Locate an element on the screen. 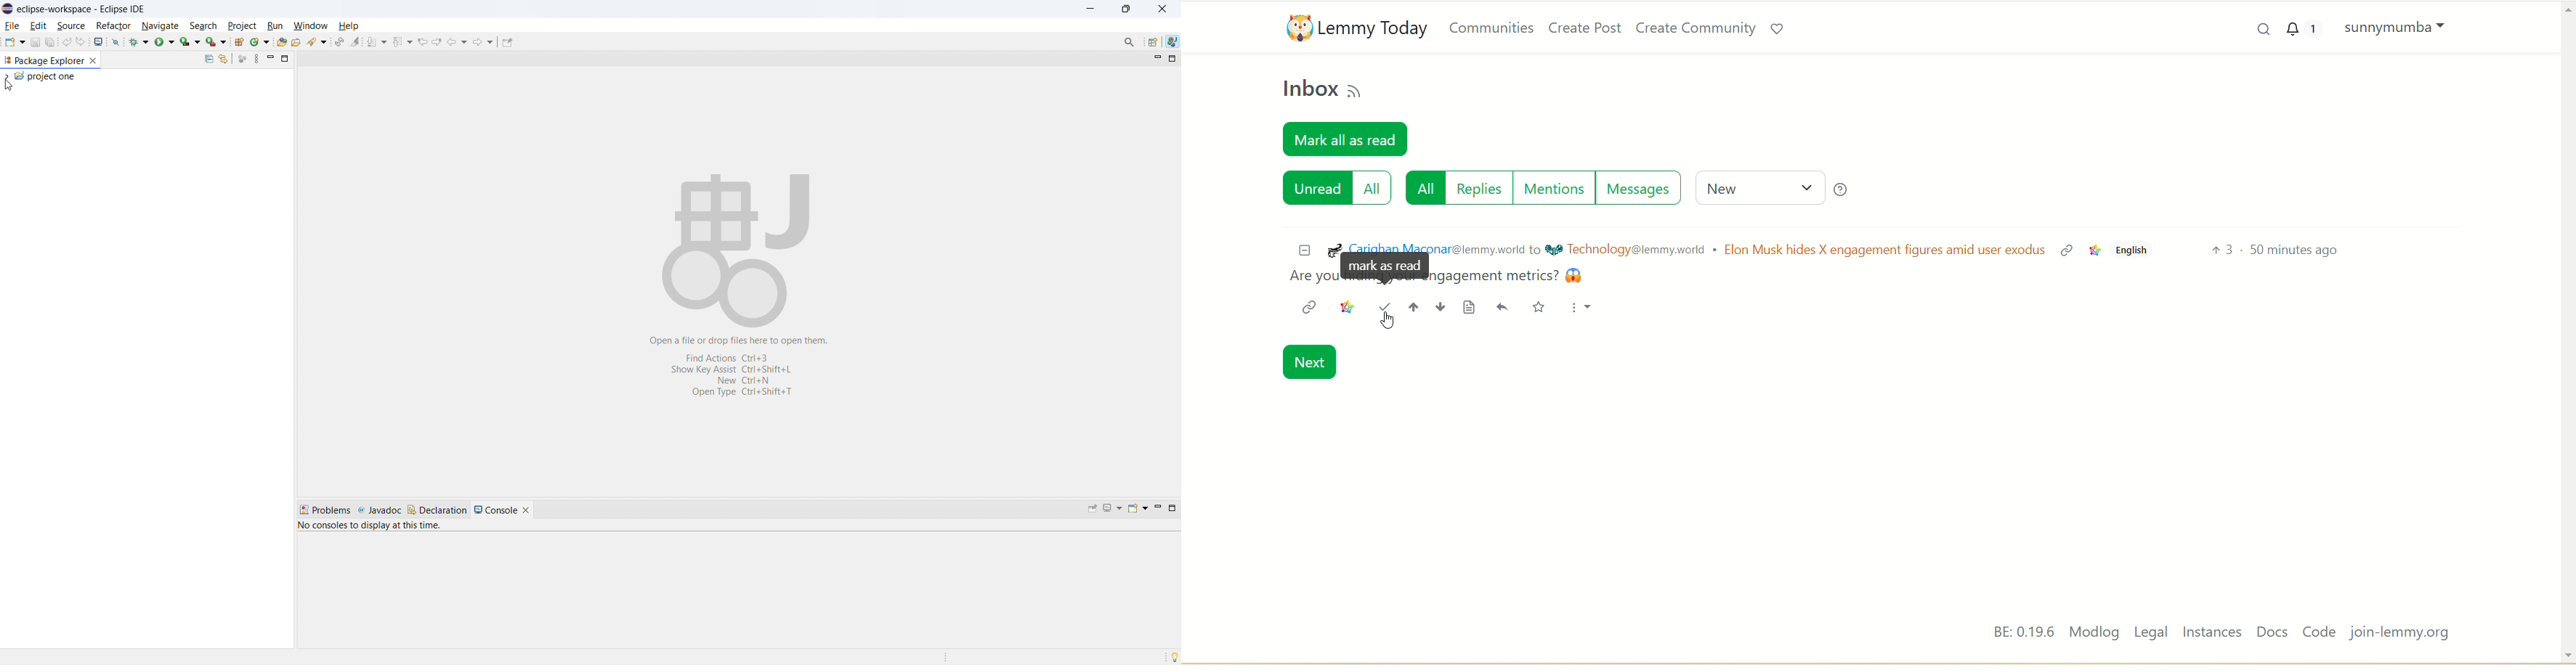  context is located at coordinates (1345, 309).